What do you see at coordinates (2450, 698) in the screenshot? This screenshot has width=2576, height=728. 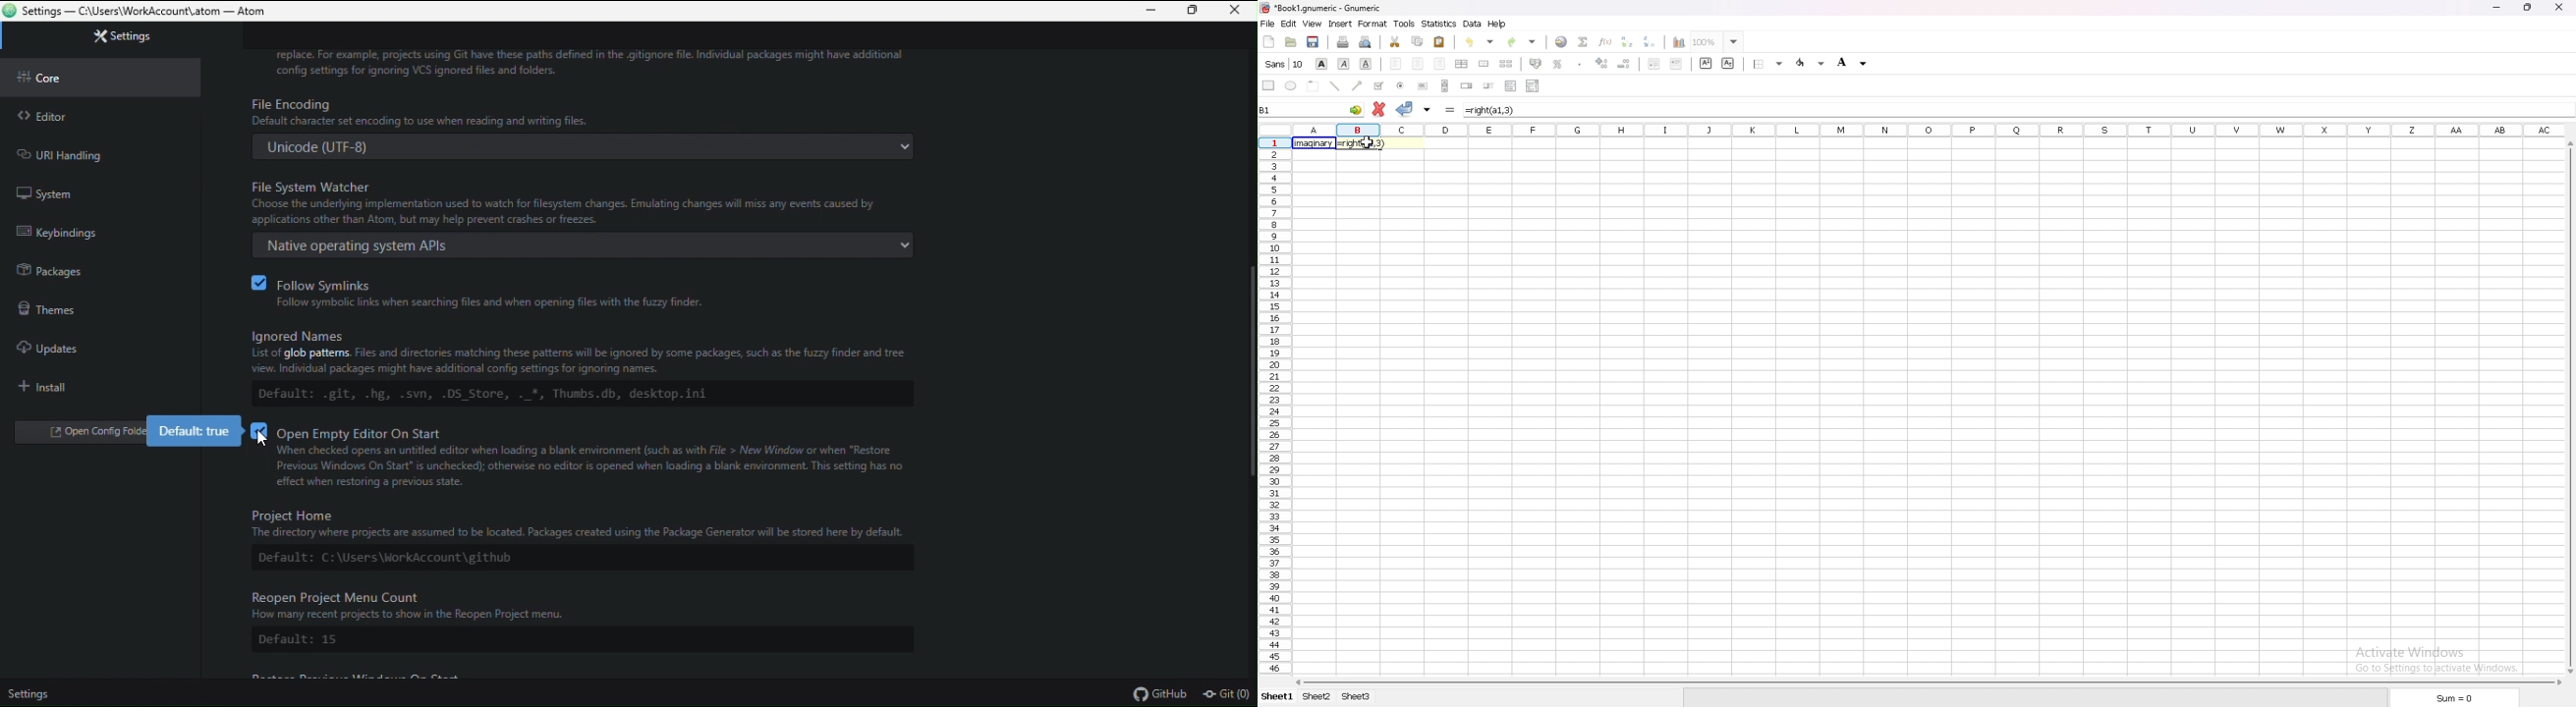 I see `sum` at bounding box center [2450, 698].